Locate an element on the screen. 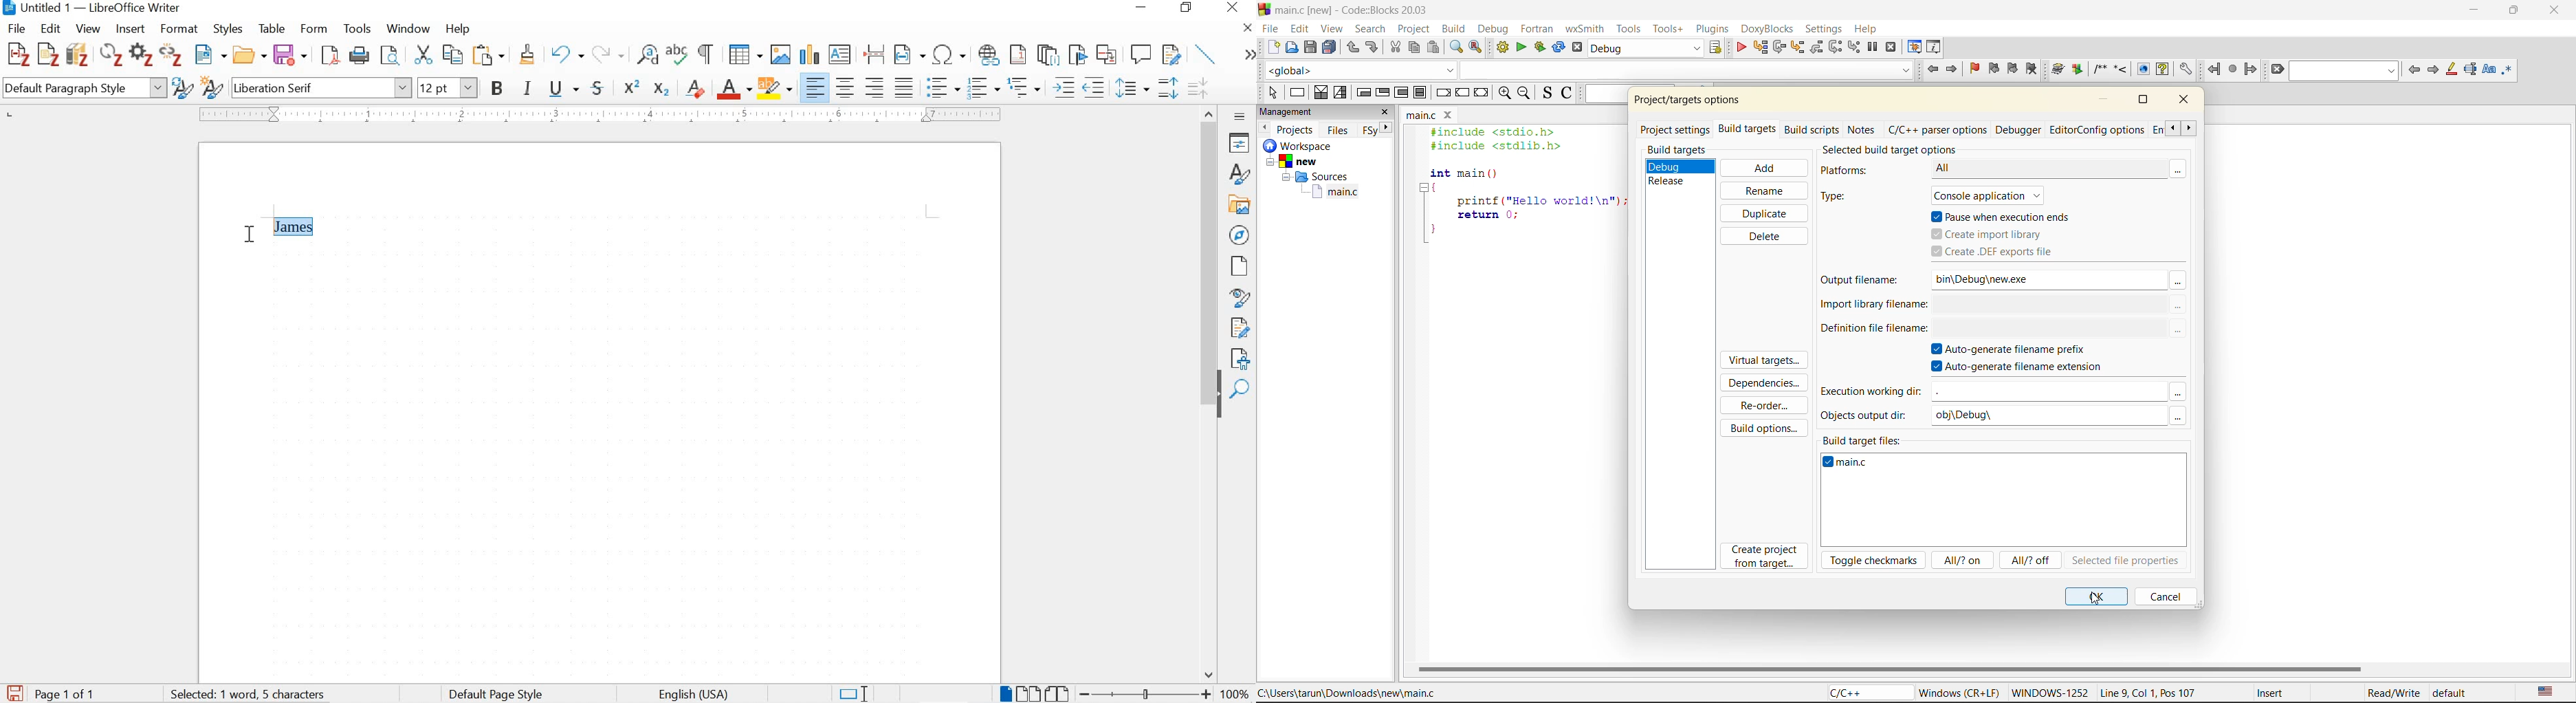 Image resolution: width=2576 pixels, height=728 pixels. manage changes is located at coordinates (1240, 329).